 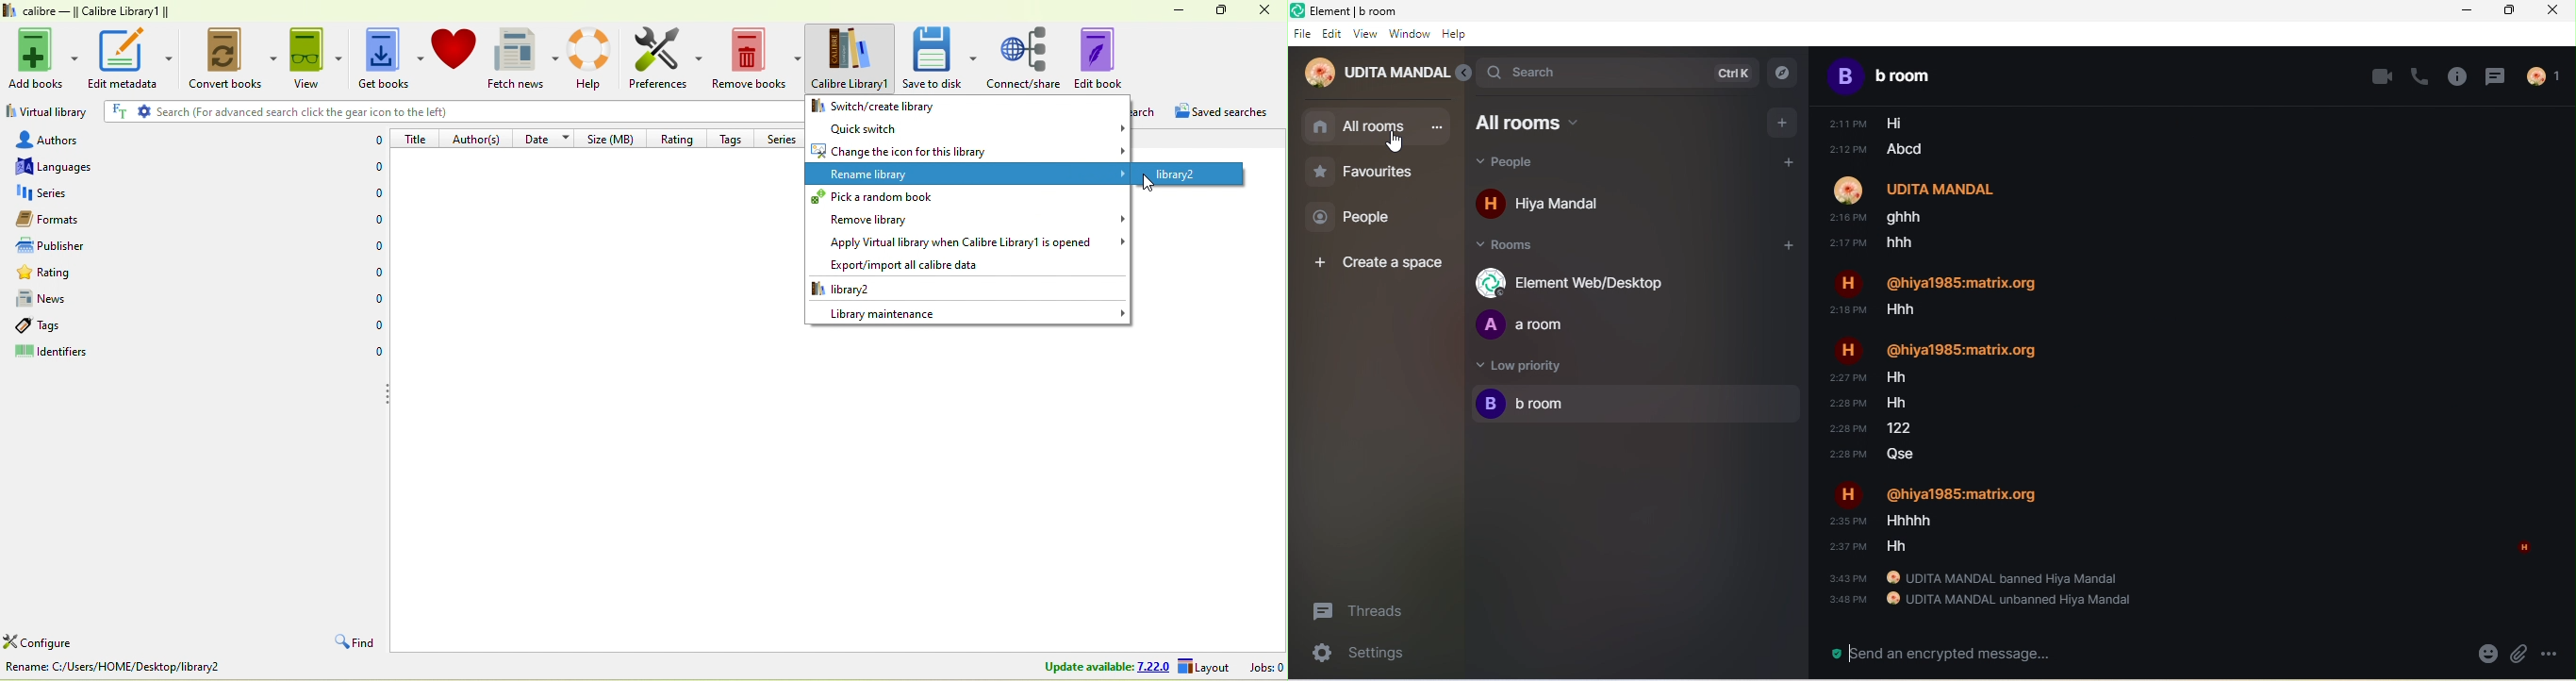 I want to click on tags, so click(x=735, y=137).